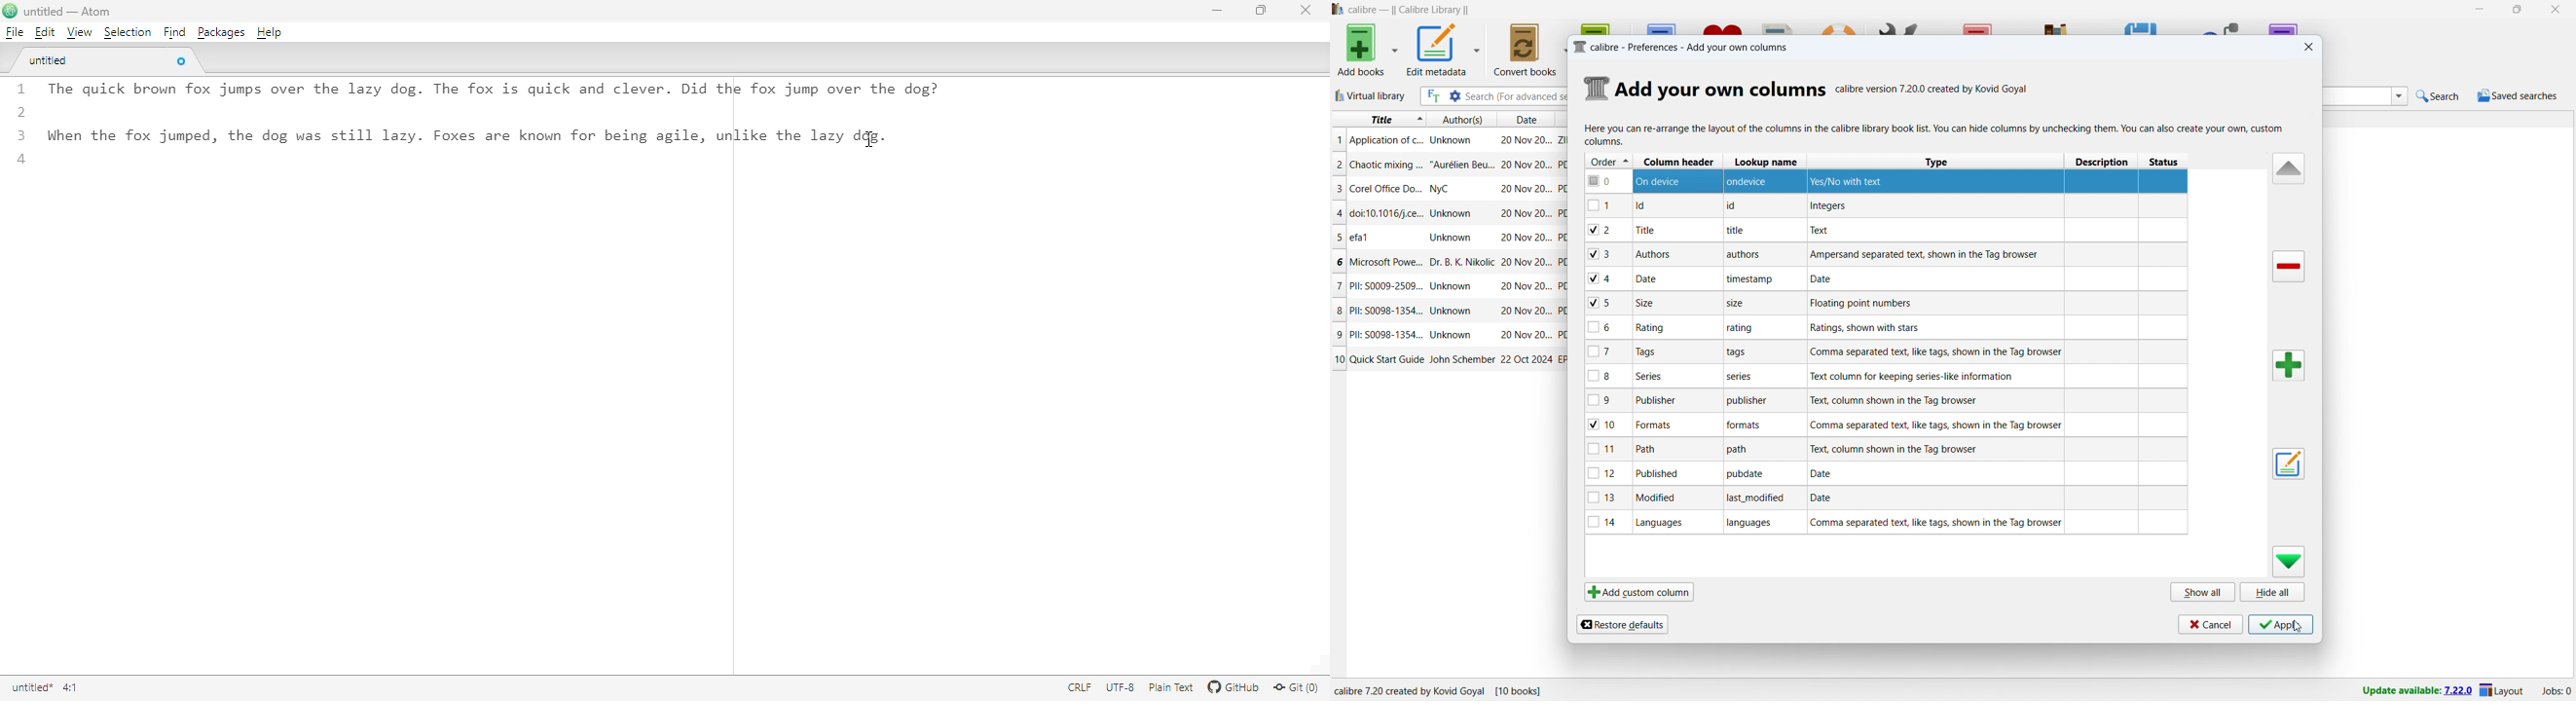 This screenshot has width=2576, height=728. What do you see at coordinates (1608, 228) in the screenshot?
I see `2` at bounding box center [1608, 228].